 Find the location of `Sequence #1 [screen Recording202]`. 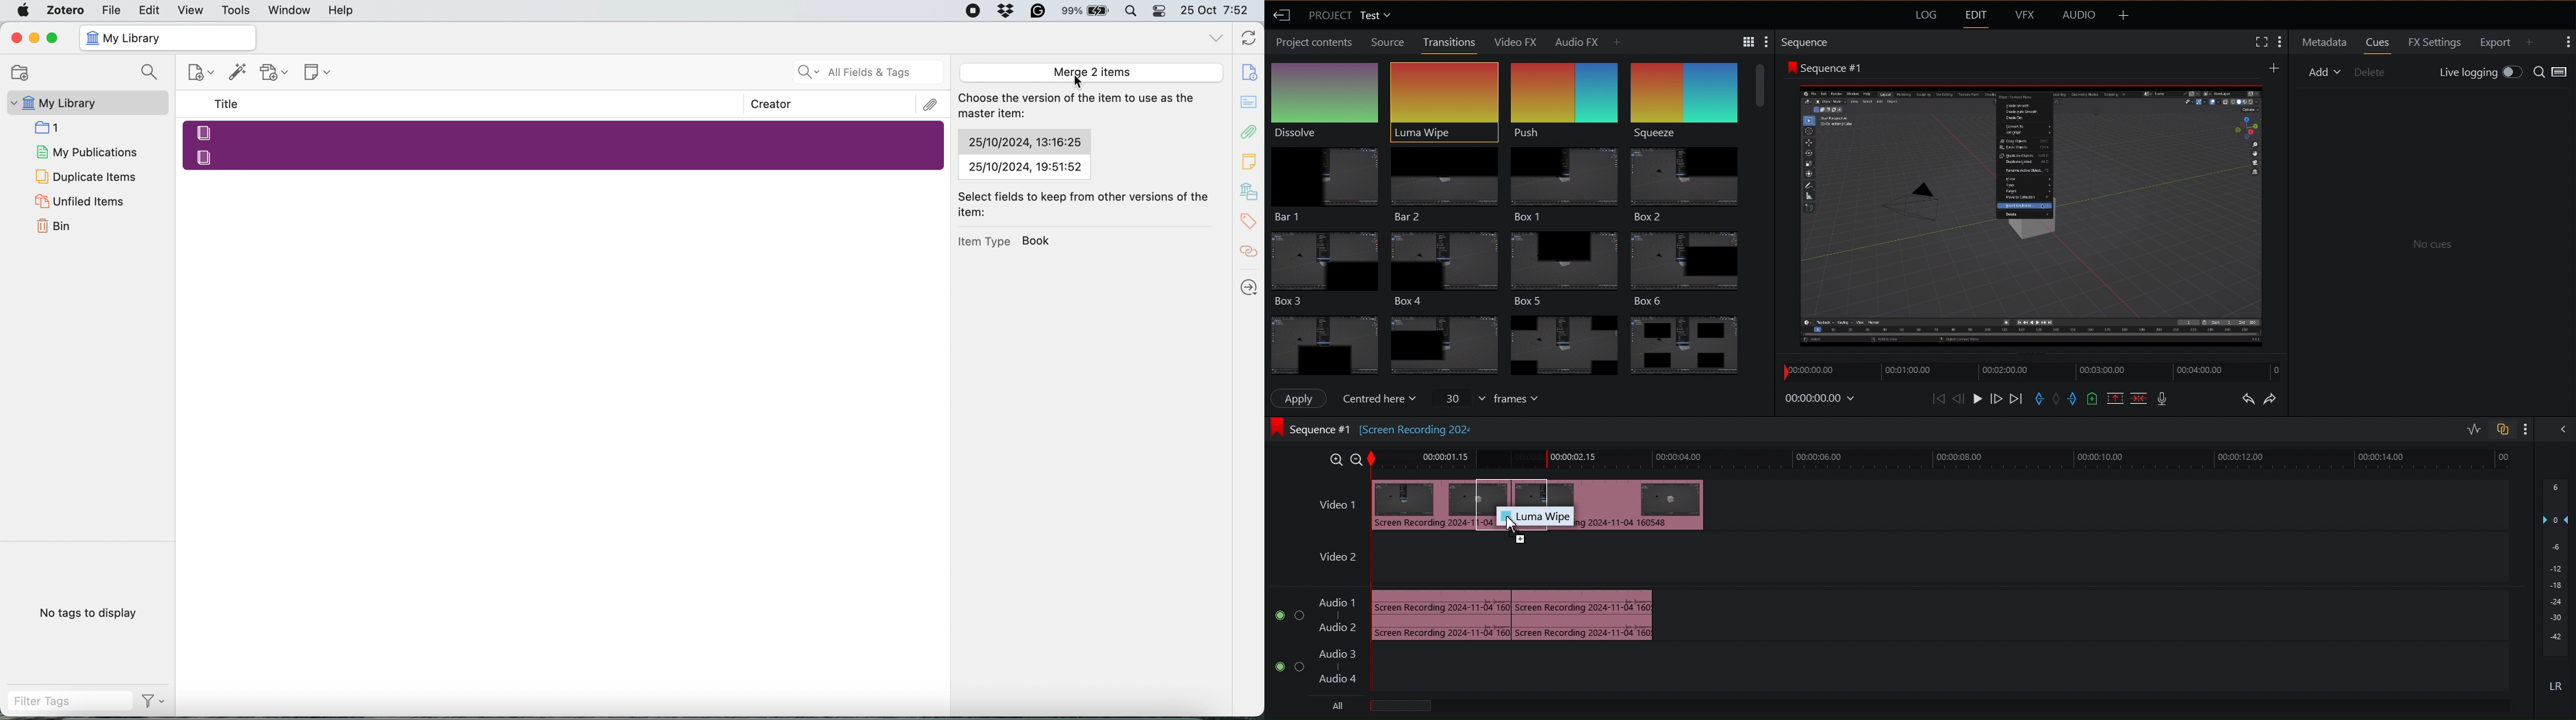

Sequence #1 [screen Recording202] is located at coordinates (1372, 428).